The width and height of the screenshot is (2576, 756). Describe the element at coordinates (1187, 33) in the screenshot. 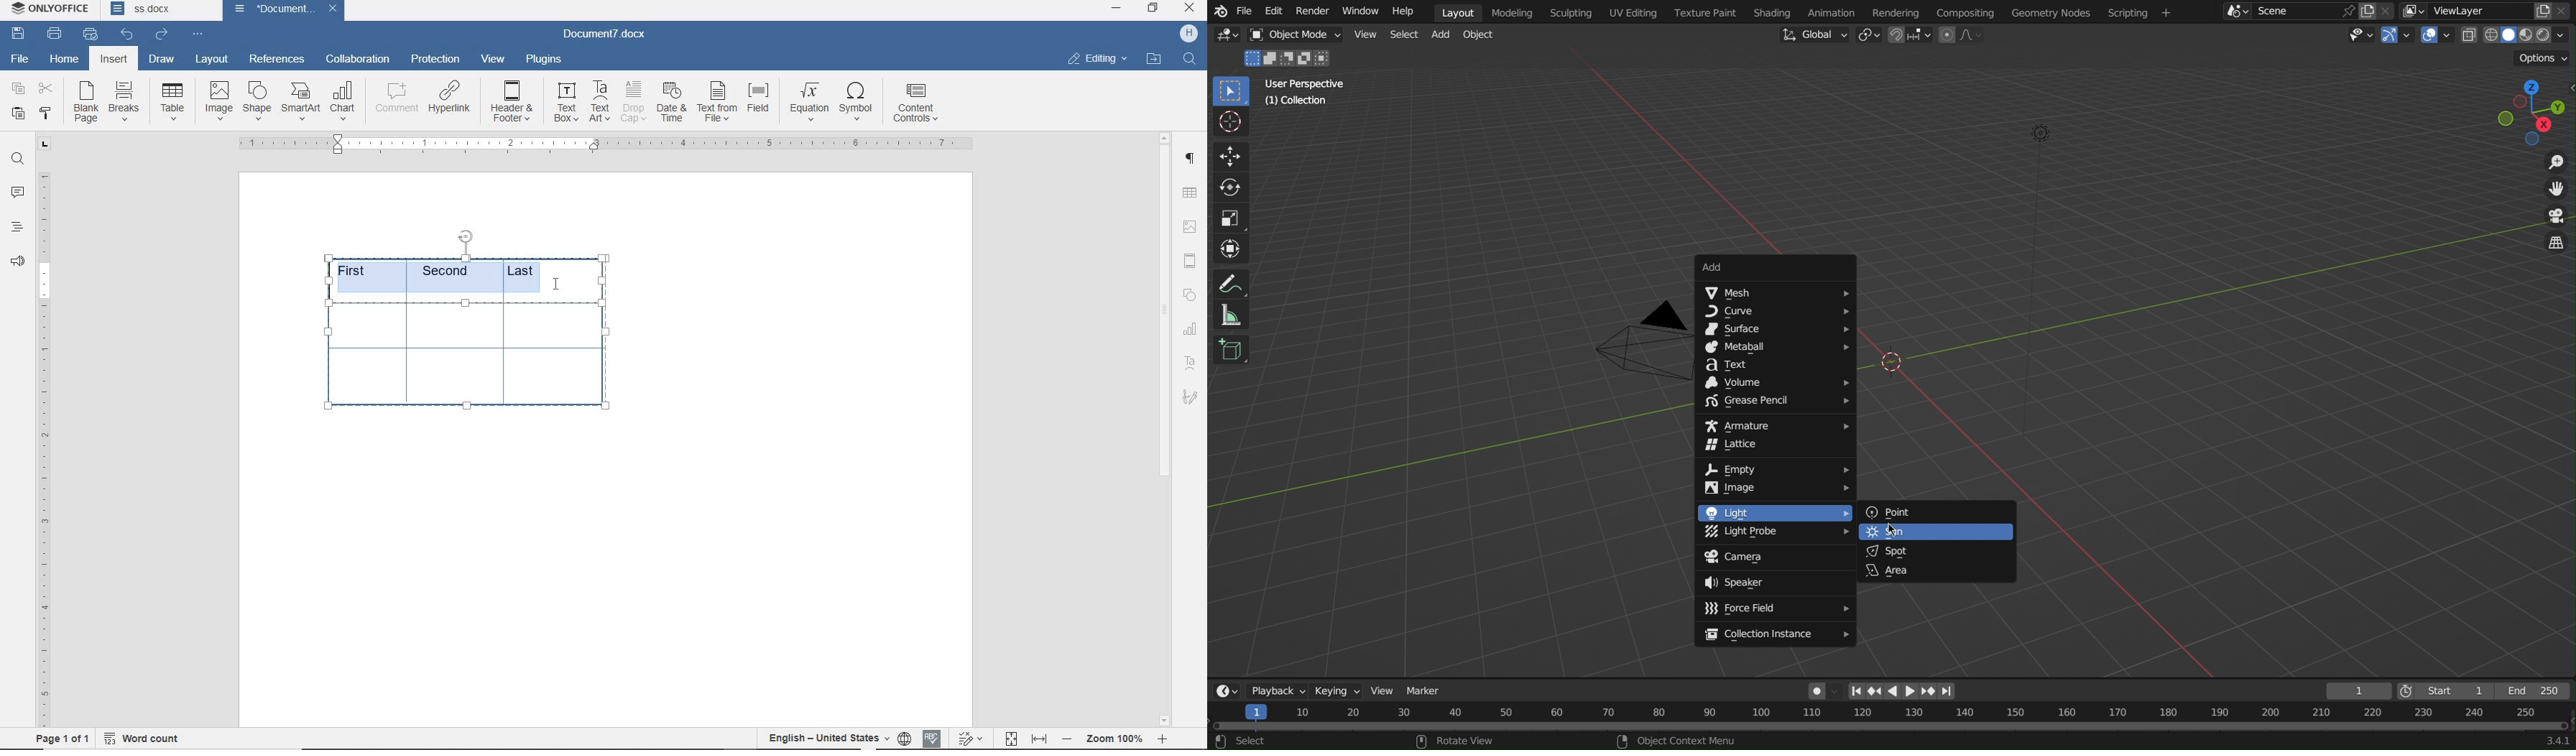

I see `HP` at that location.